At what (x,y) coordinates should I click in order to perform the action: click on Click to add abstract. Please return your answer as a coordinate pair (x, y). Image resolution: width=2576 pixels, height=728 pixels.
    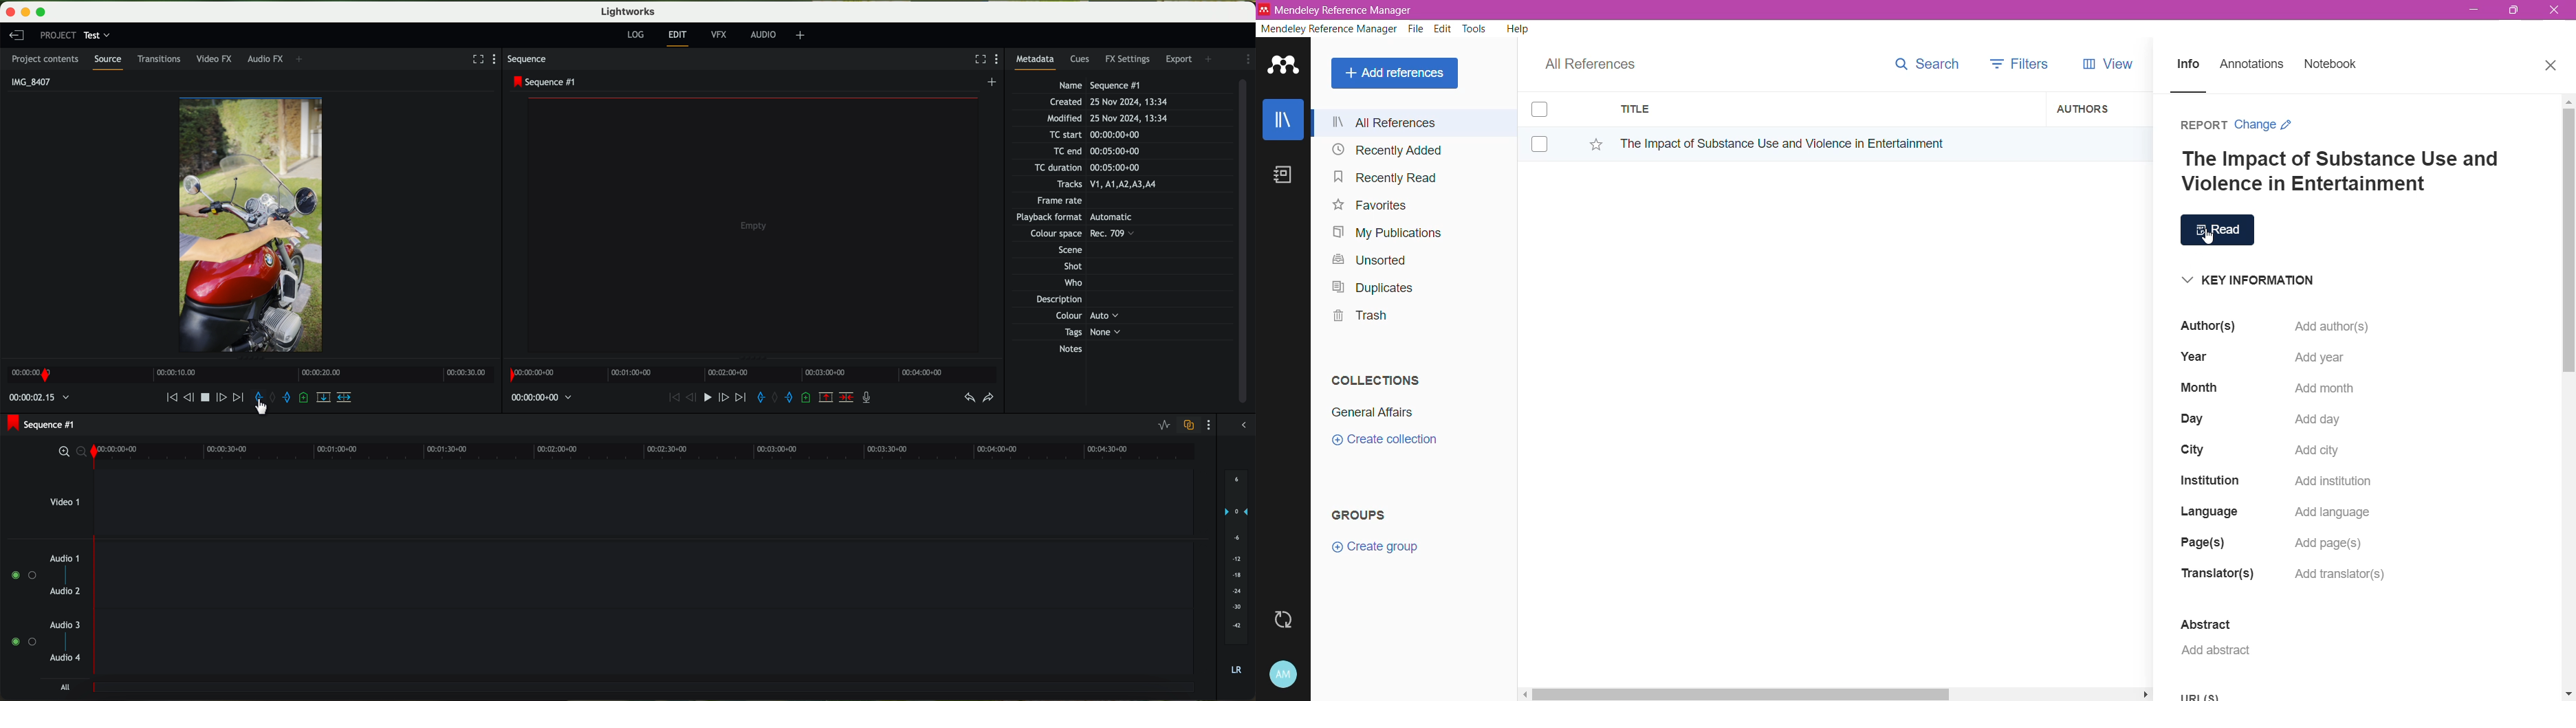
    Looking at the image, I should click on (2341, 324).